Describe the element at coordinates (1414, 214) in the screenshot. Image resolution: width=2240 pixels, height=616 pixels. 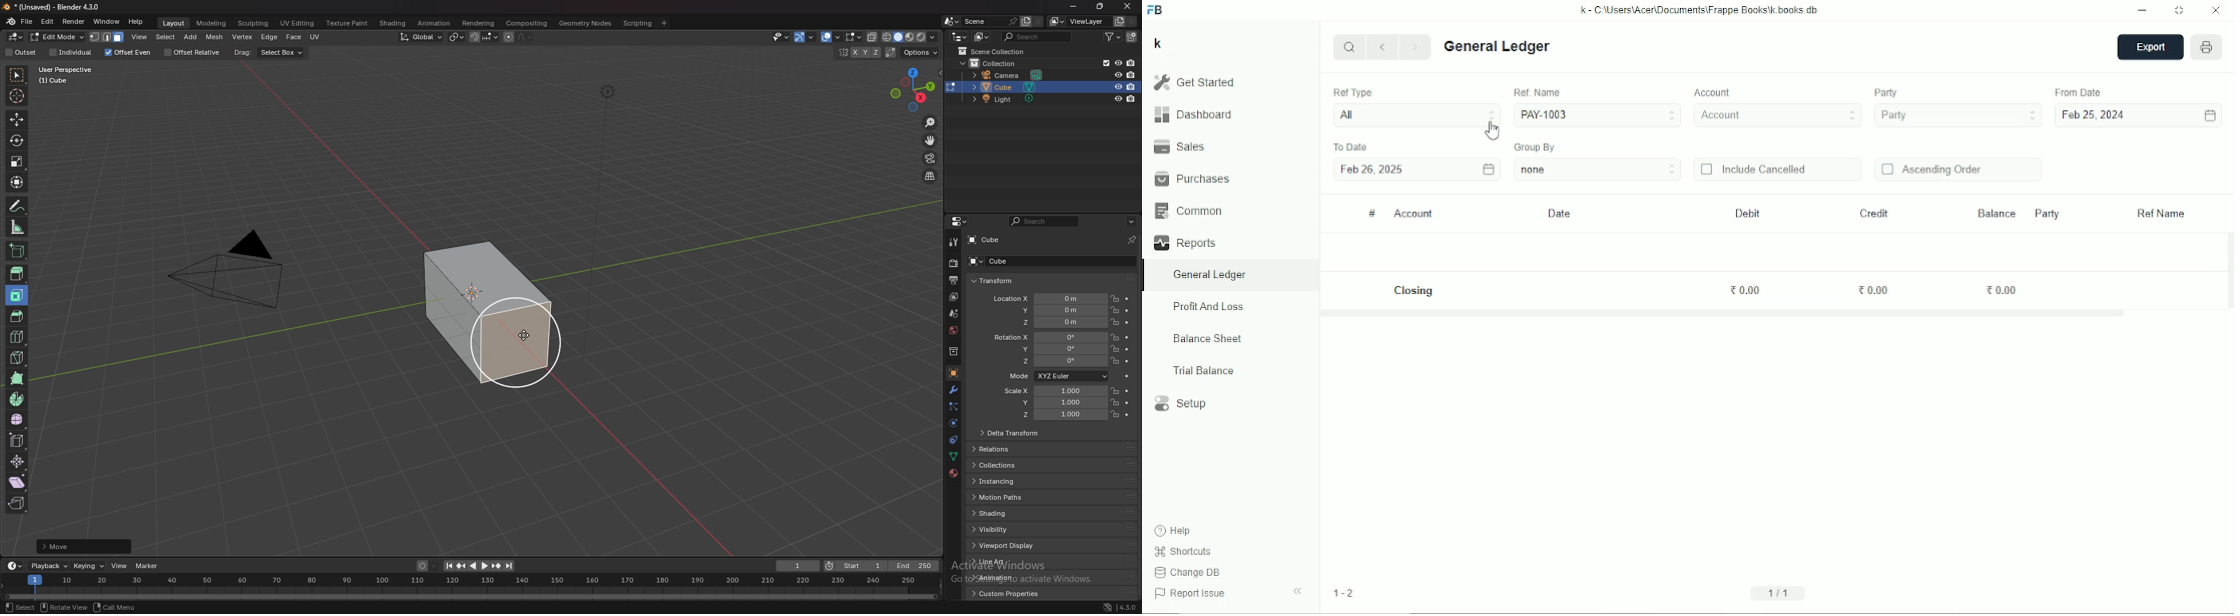
I see `Account` at that location.